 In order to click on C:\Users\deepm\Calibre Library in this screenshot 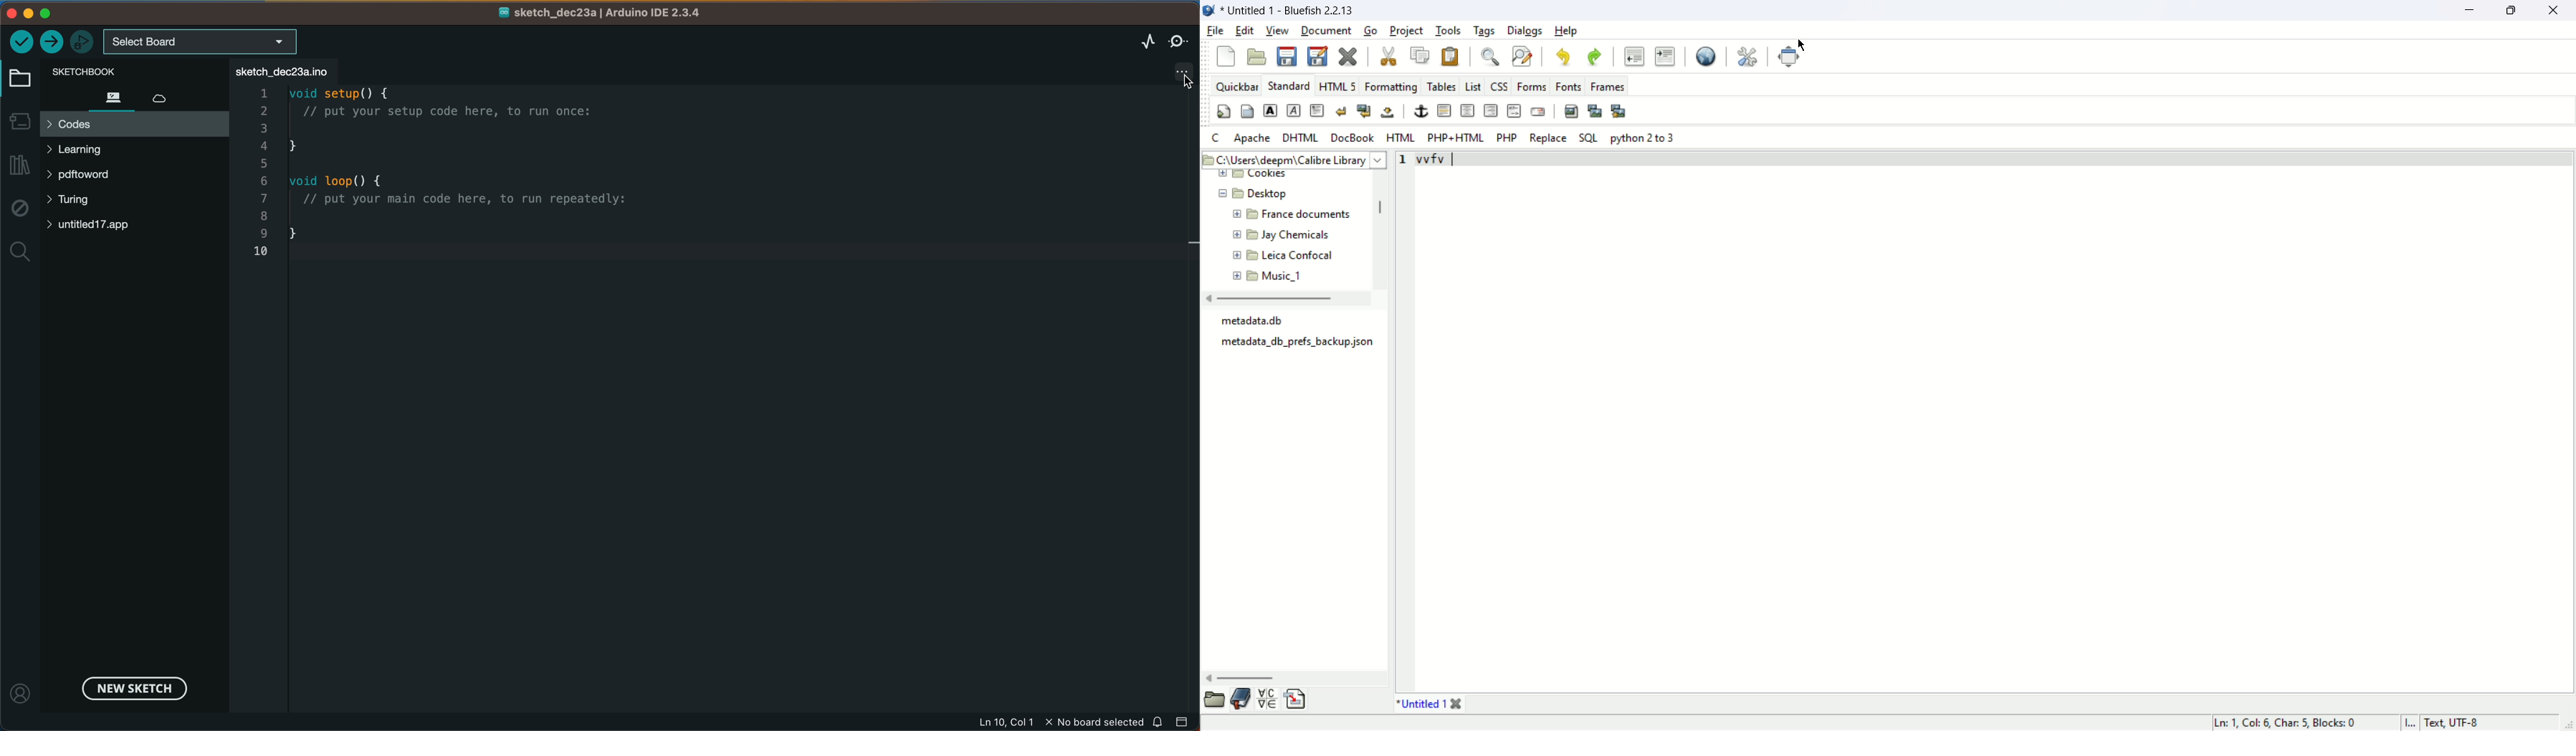, I will do `click(1291, 161)`.